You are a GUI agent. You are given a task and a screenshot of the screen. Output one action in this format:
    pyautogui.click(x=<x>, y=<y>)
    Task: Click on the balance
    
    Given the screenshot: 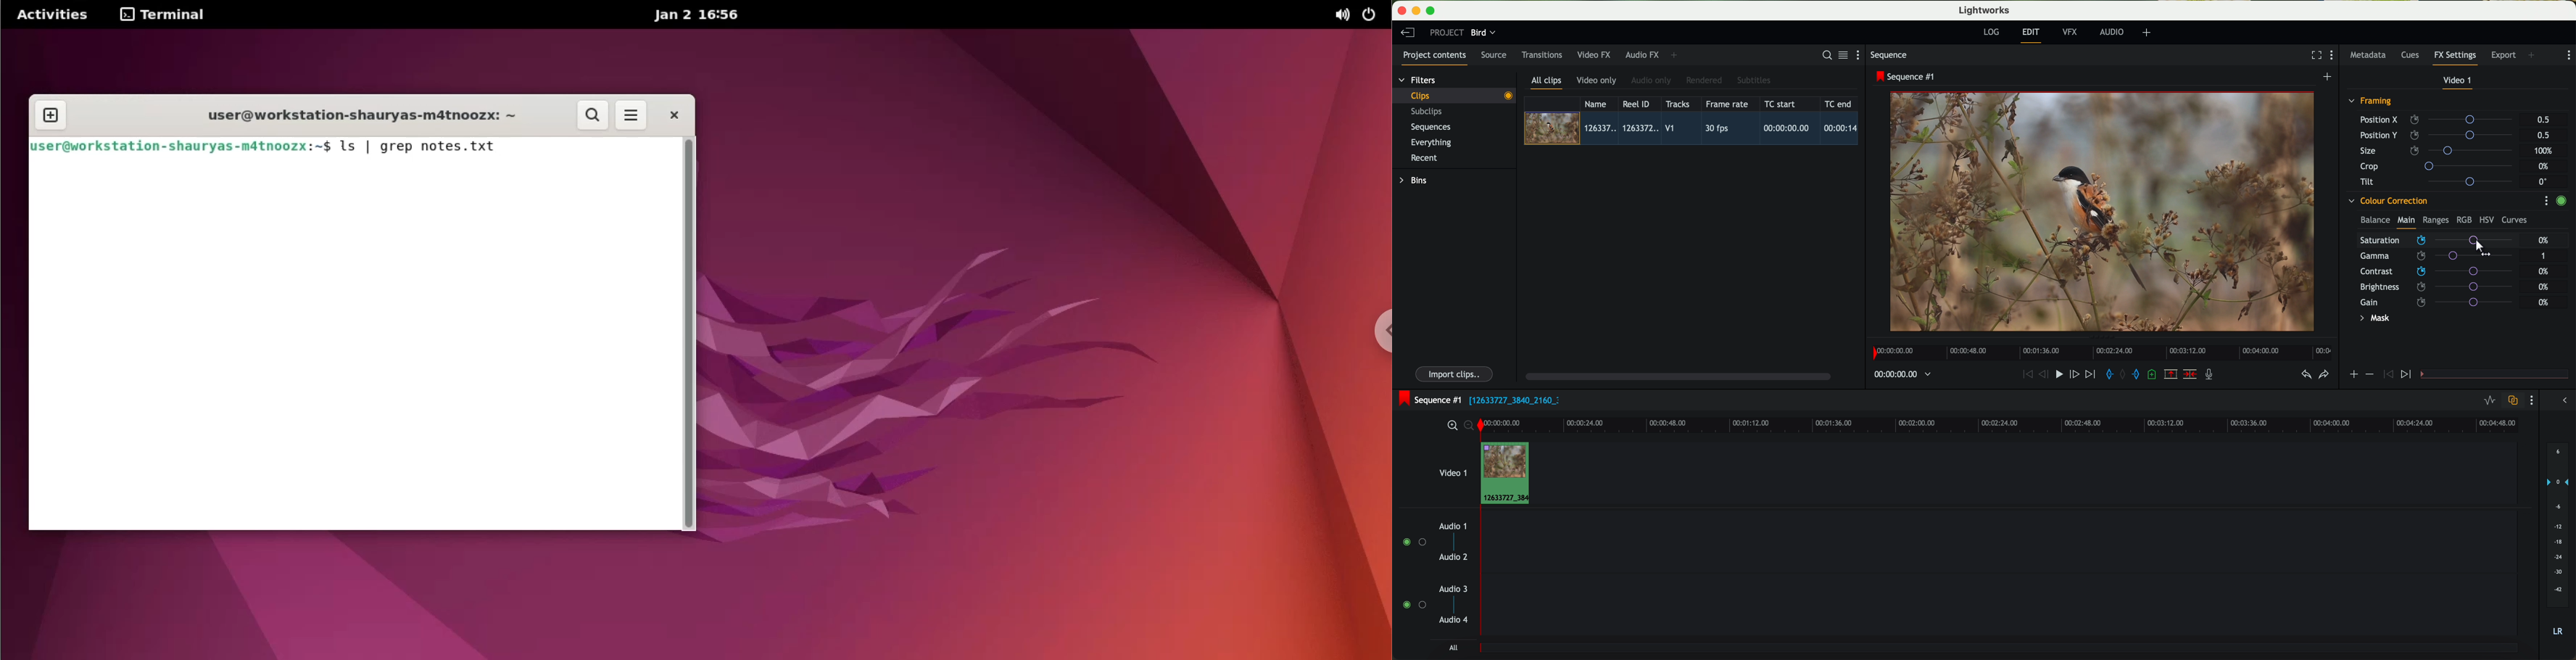 What is the action you would take?
    pyautogui.click(x=2375, y=221)
    